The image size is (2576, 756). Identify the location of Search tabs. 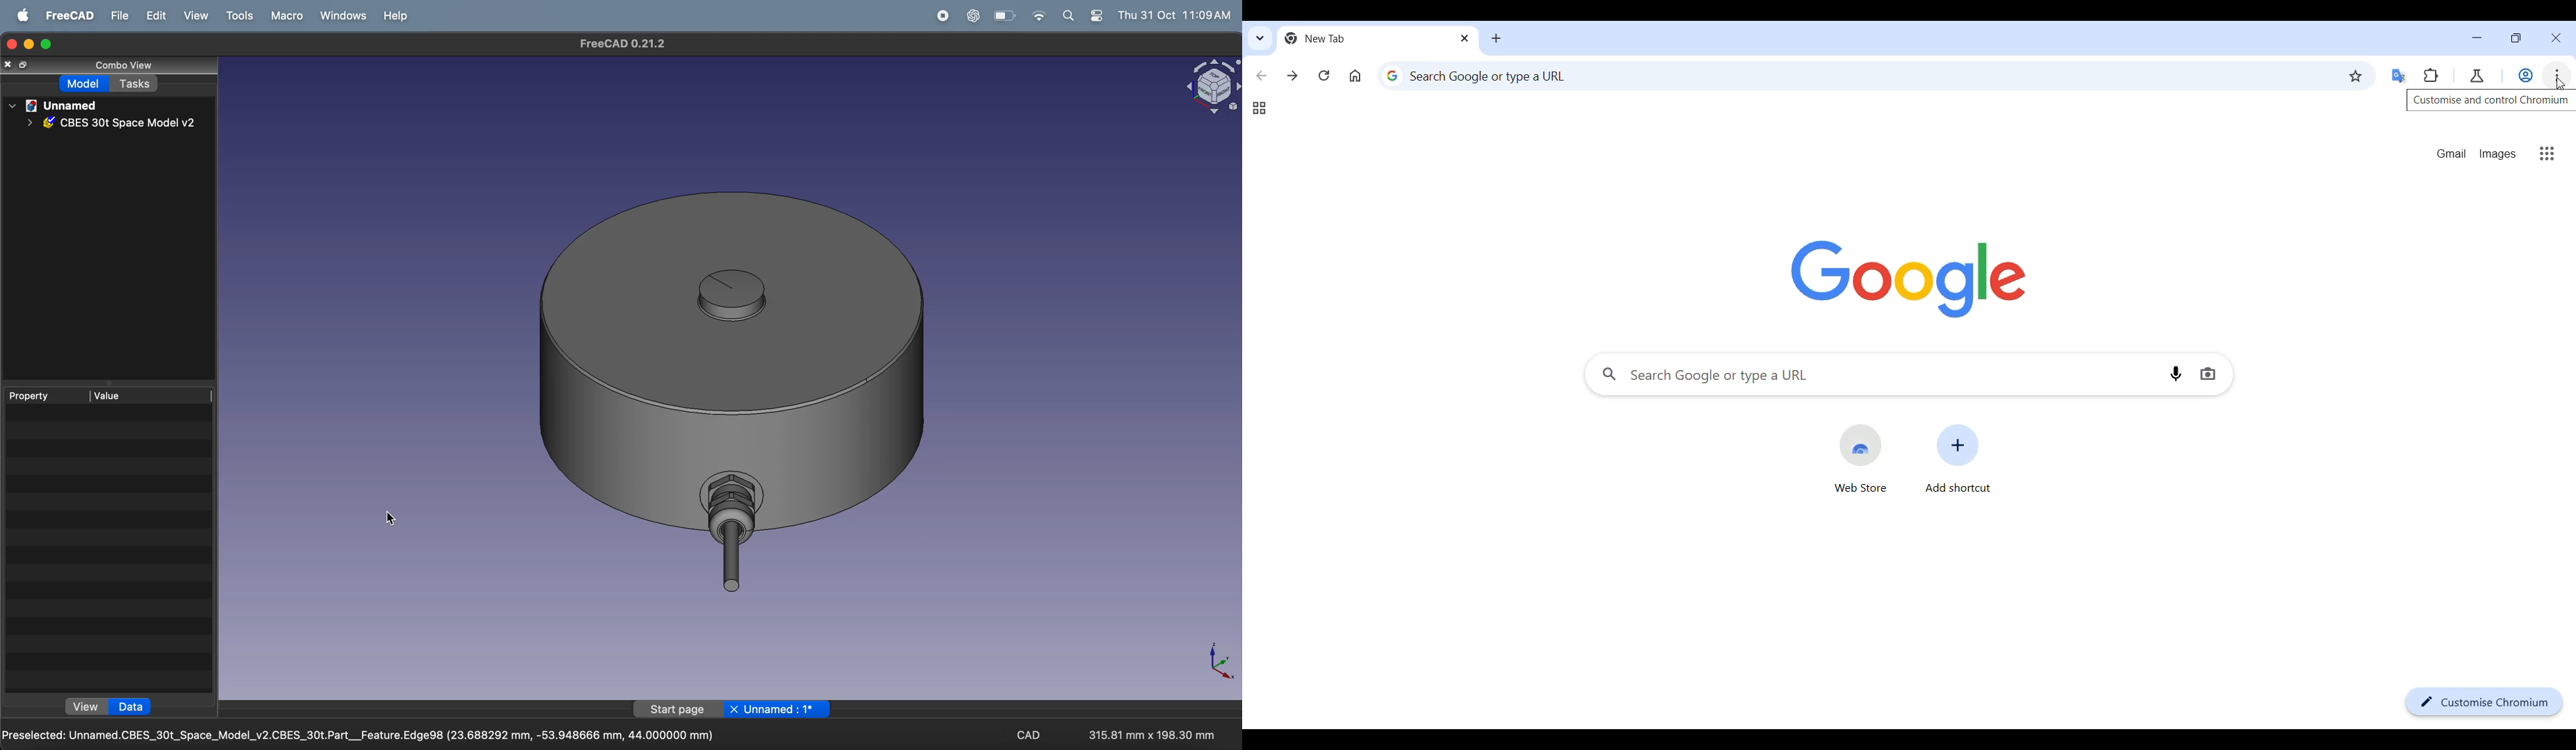
(1261, 38).